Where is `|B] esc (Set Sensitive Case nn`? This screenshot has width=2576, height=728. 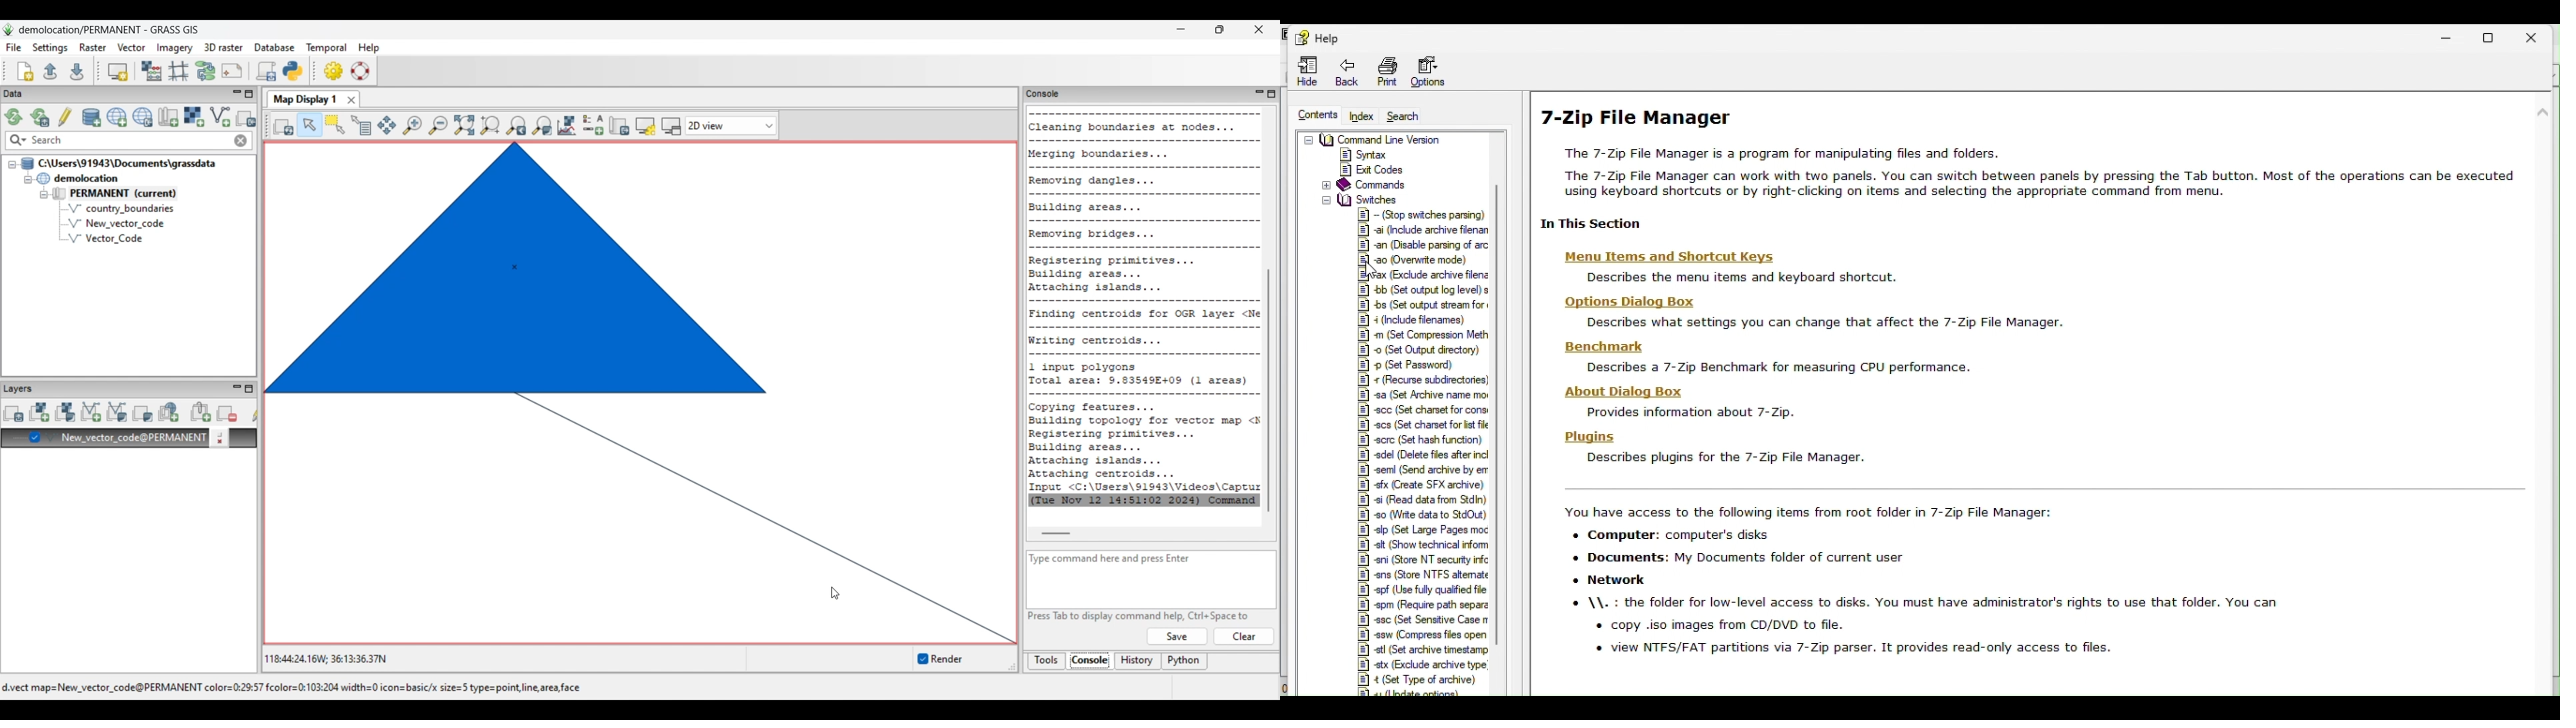
|B] esc (Set Sensitive Case nn is located at coordinates (1422, 619).